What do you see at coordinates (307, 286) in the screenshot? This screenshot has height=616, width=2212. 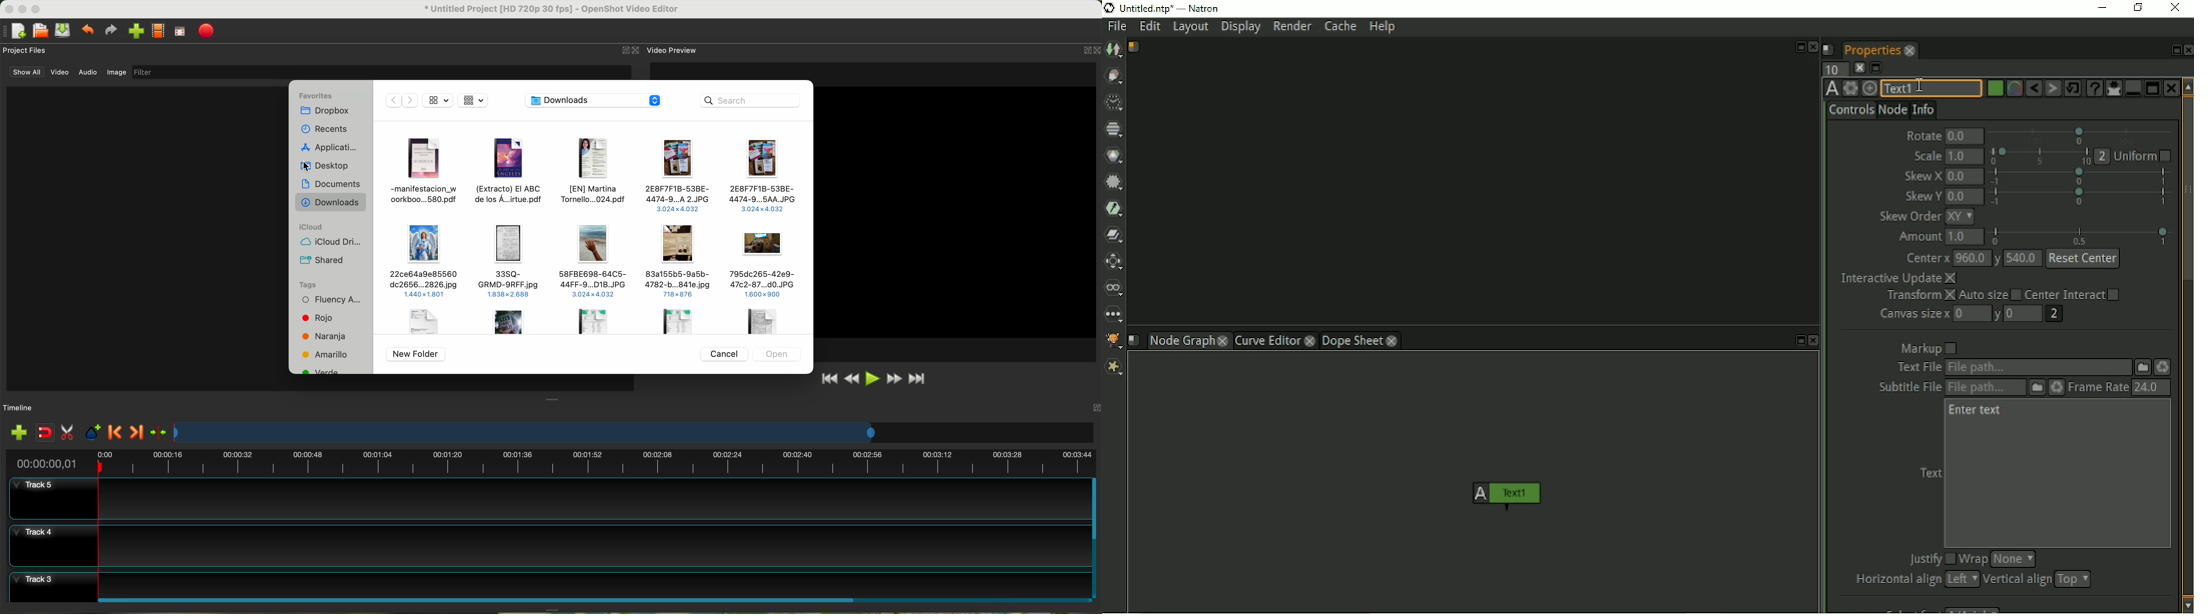 I see `tags` at bounding box center [307, 286].